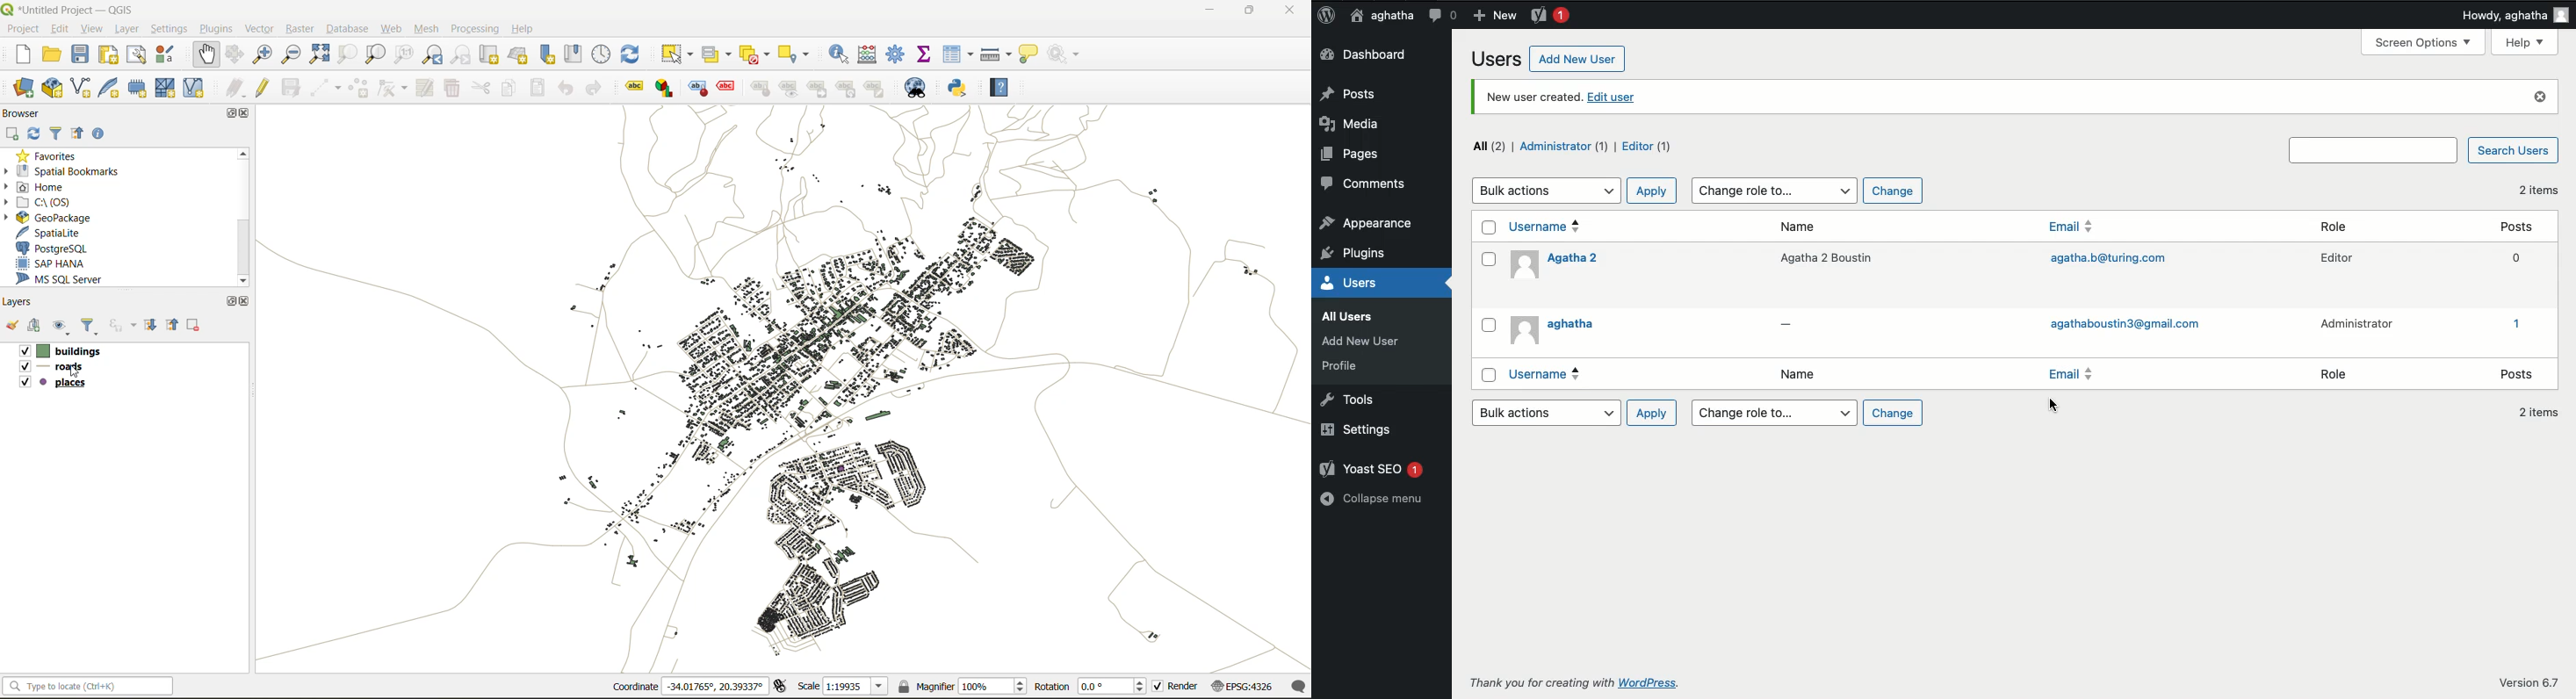  What do you see at coordinates (1546, 190) in the screenshot?
I see `Bulk actions` at bounding box center [1546, 190].